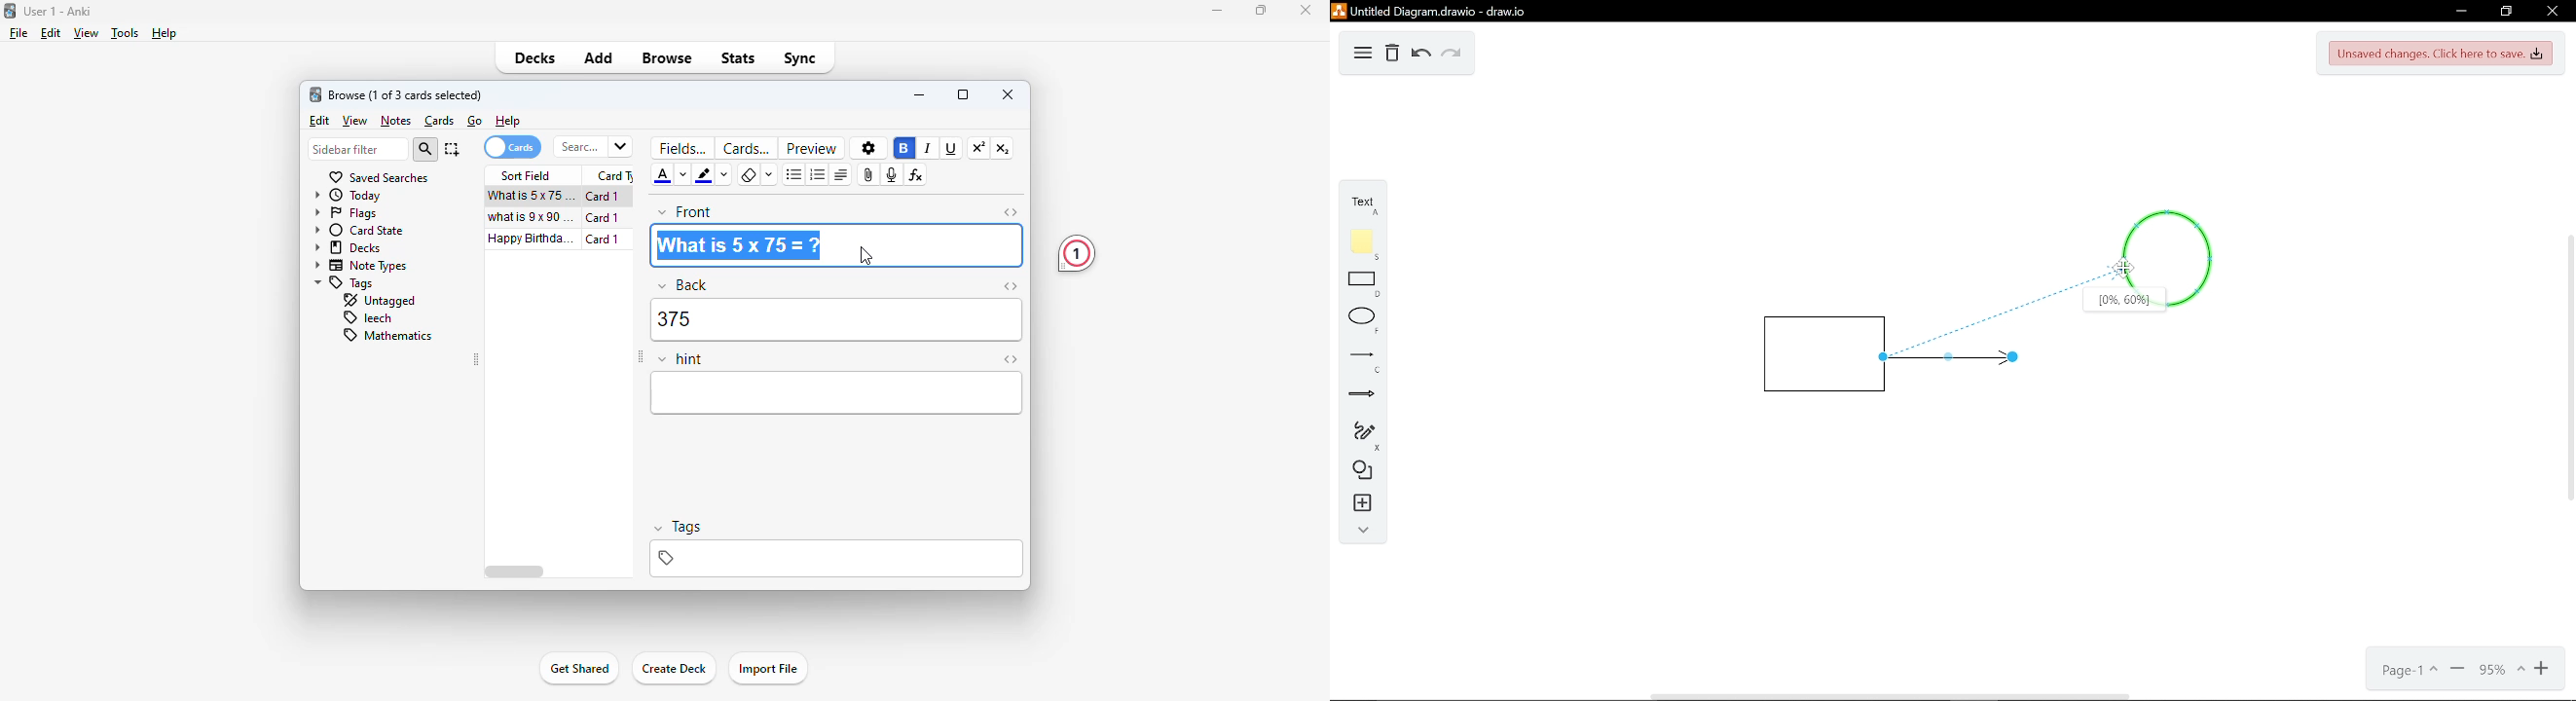  What do you see at coordinates (1357, 396) in the screenshot?
I see `Arrow` at bounding box center [1357, 396].